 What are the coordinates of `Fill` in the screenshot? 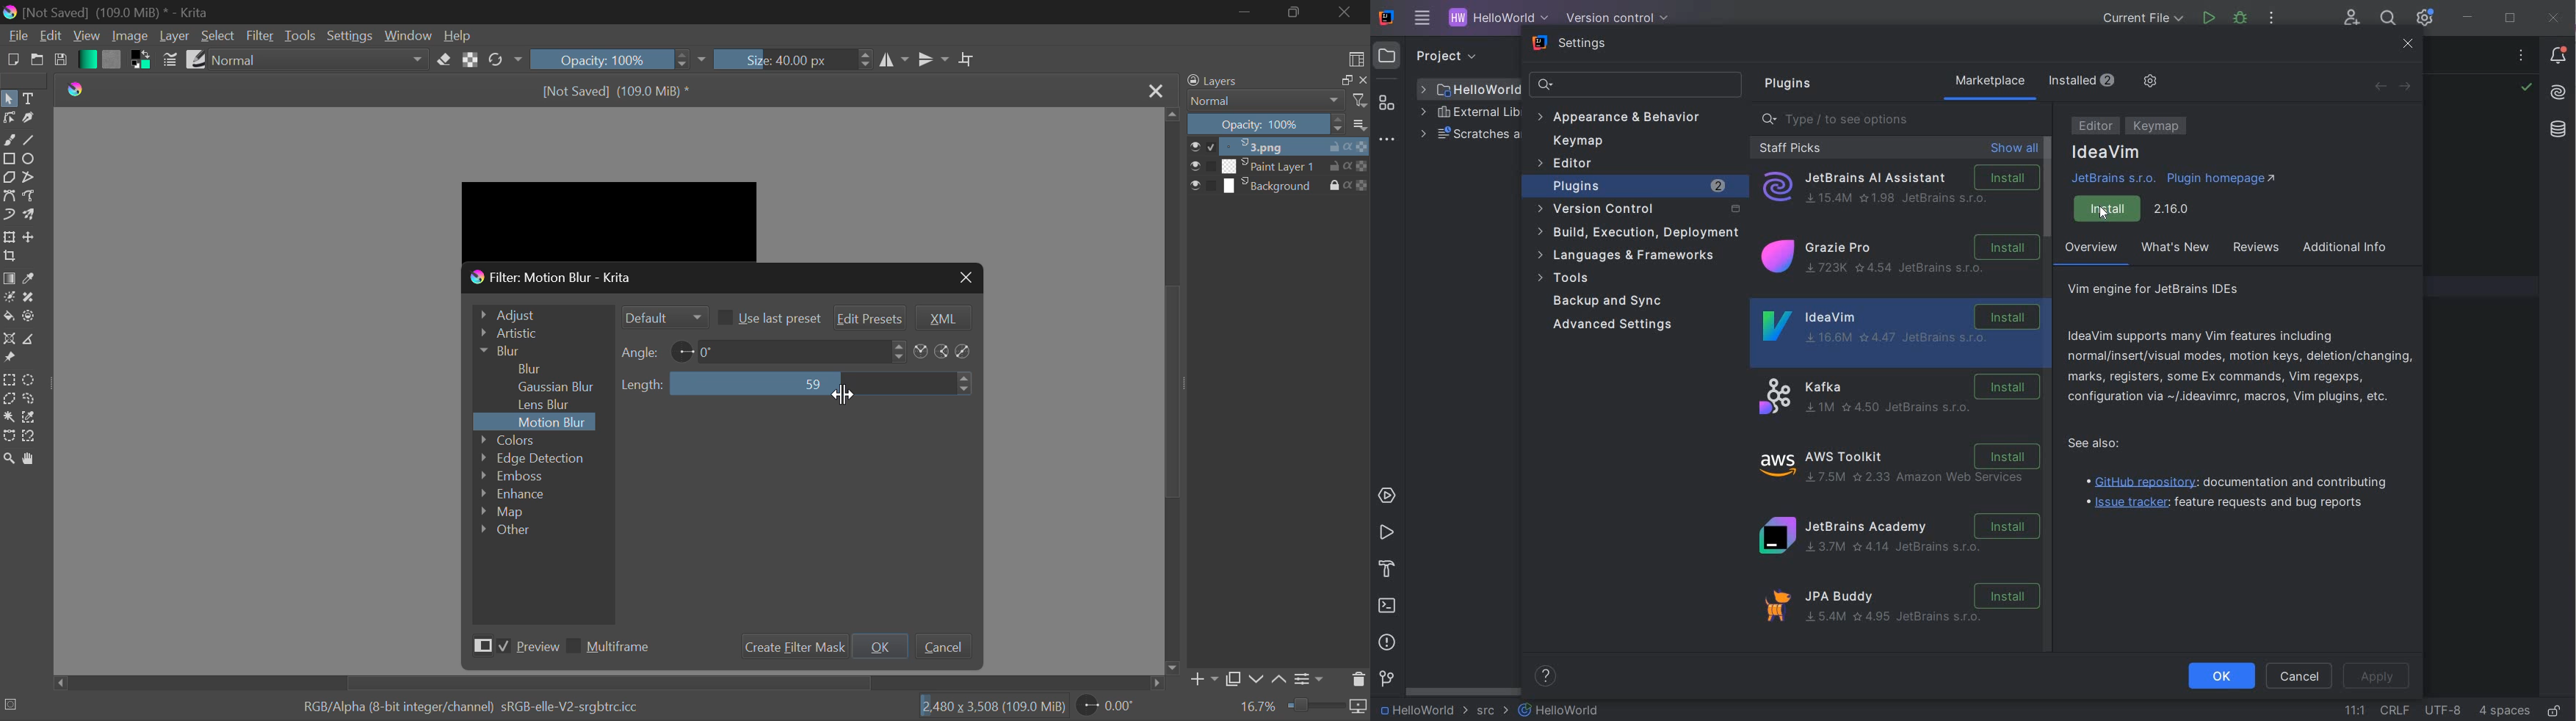 It's located at (9, 316).